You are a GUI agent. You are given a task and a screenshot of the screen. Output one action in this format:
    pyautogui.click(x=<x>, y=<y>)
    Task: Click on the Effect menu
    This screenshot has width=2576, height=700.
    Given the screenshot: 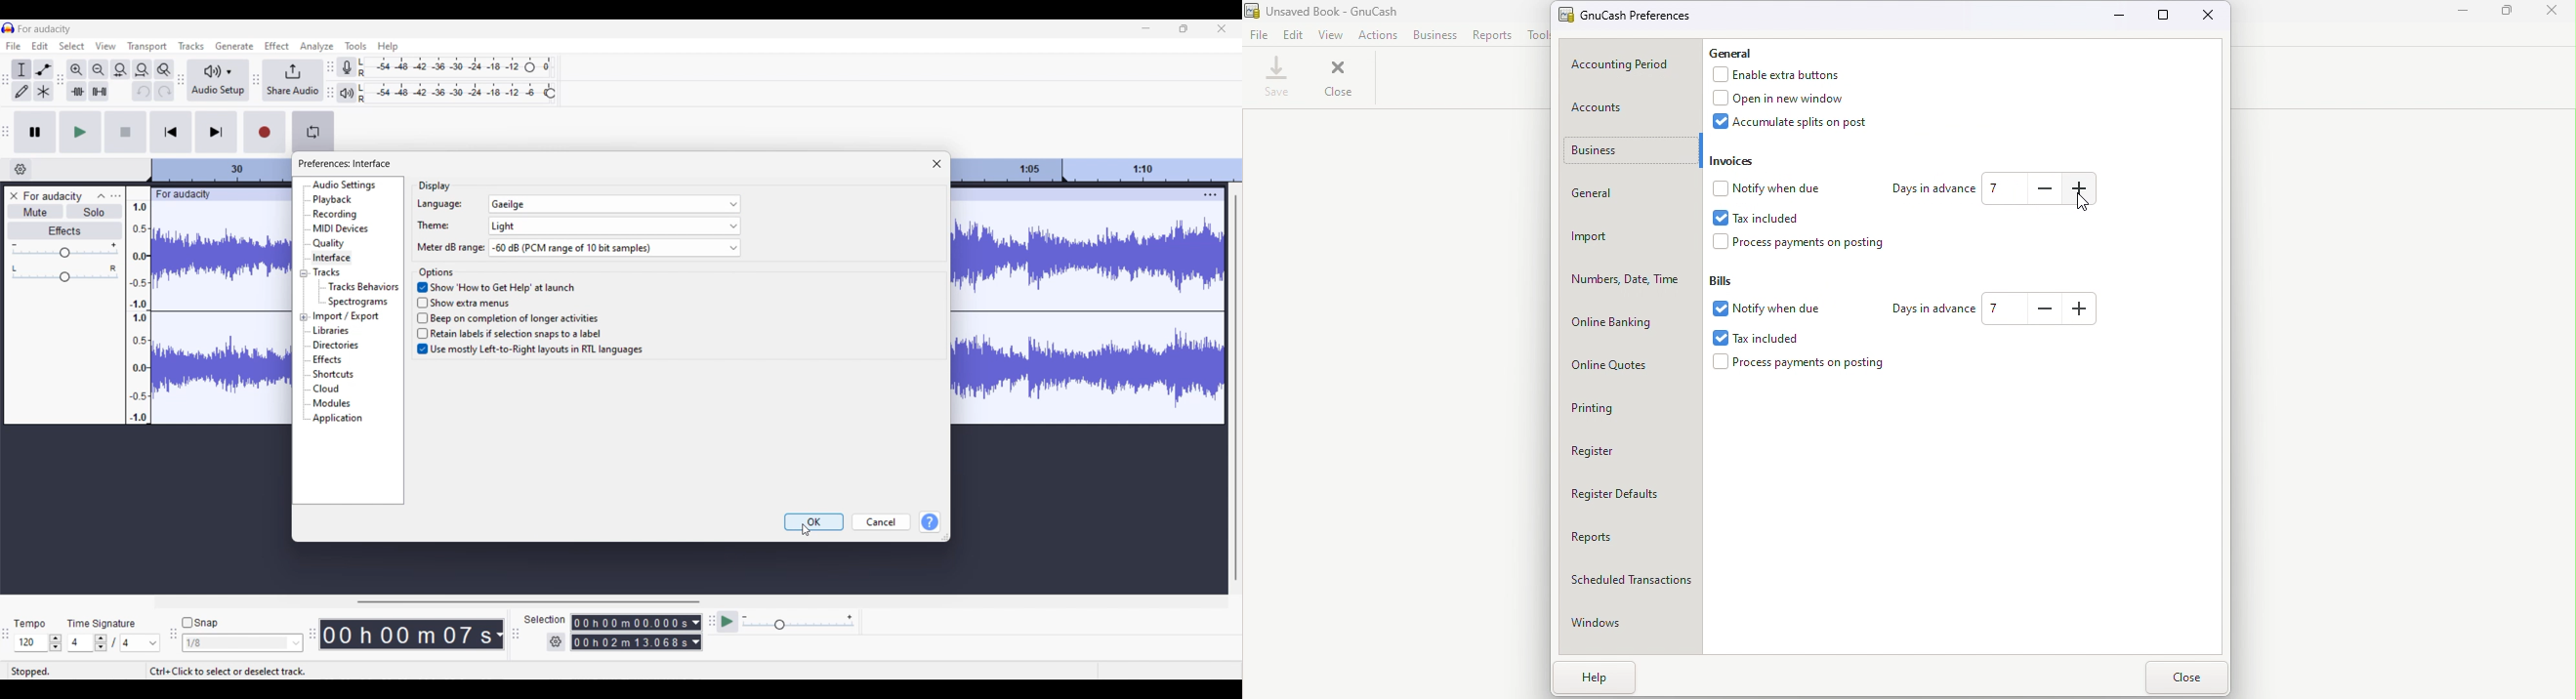 What is the action you would take?
    pyautogui.click(x=277, y=45)
    